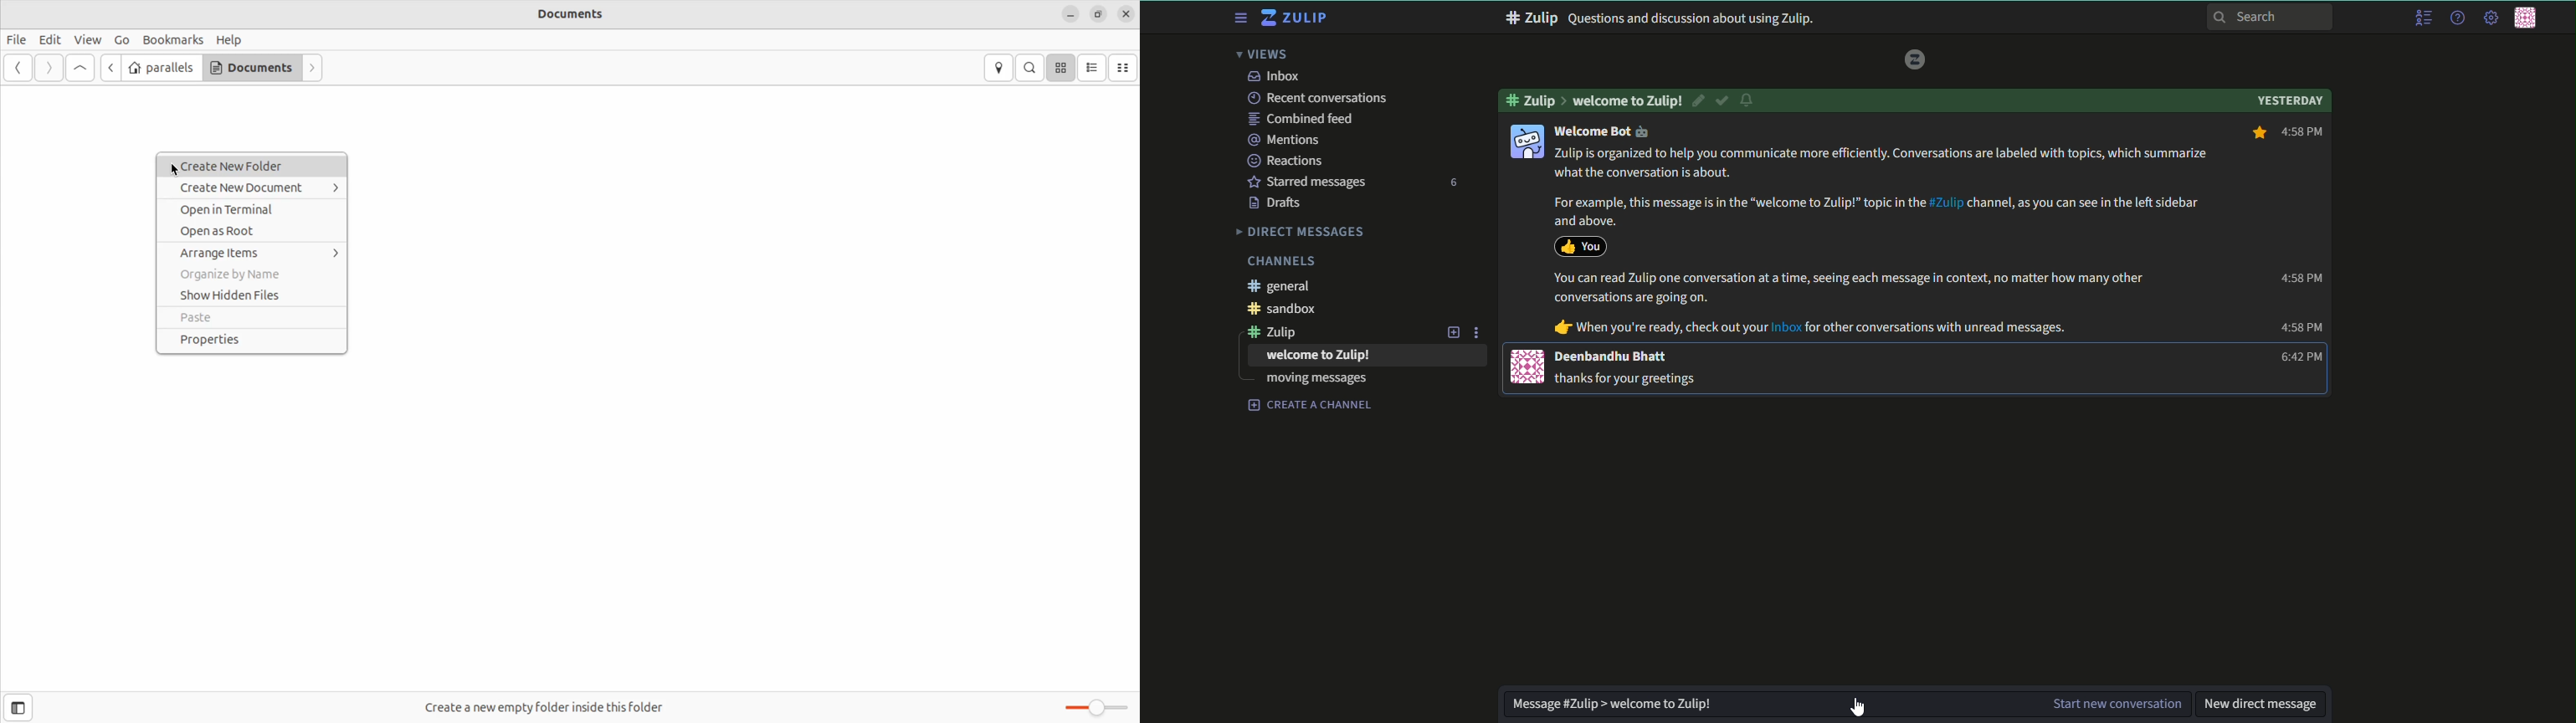 The height and width of the screenshot is (728, 2576). Describe the element at coordinates (1602, 131) in the screenshot. I see `Welcome Bot` at that location.